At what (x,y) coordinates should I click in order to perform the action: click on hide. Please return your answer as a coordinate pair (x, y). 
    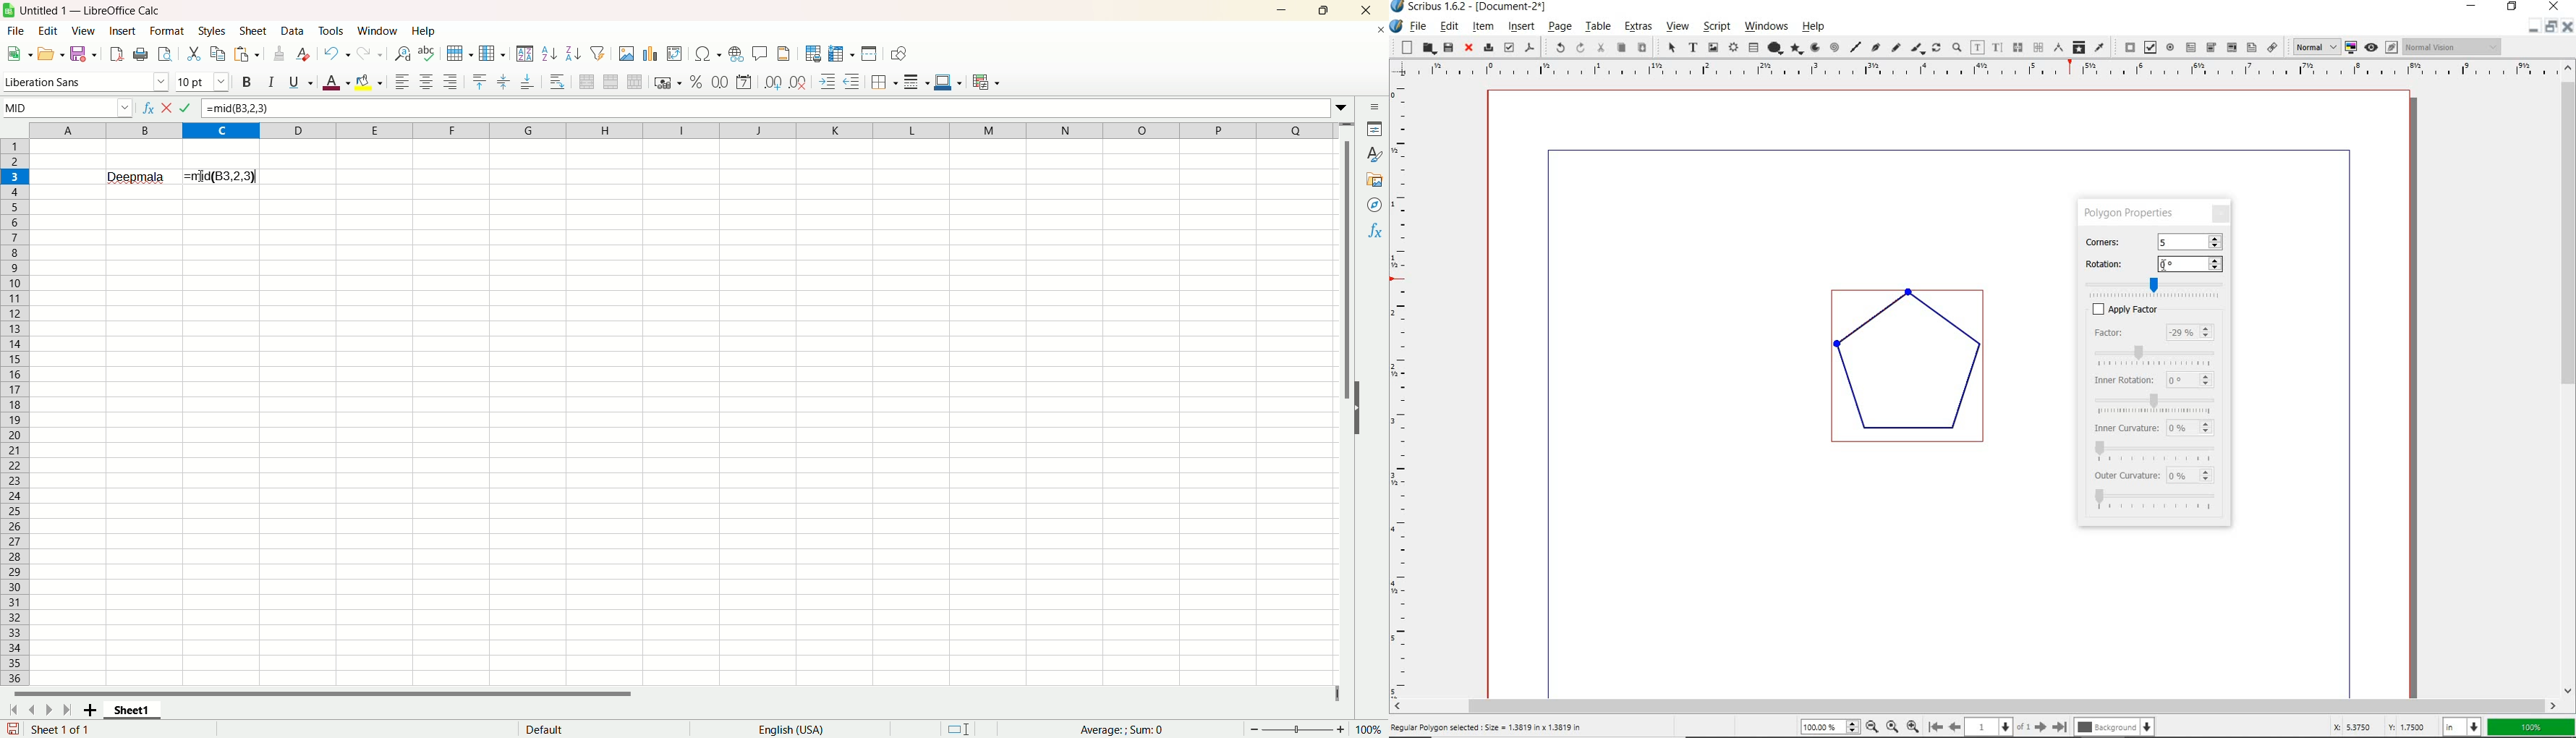
    Looking at the image, I should click on (1360, 418).